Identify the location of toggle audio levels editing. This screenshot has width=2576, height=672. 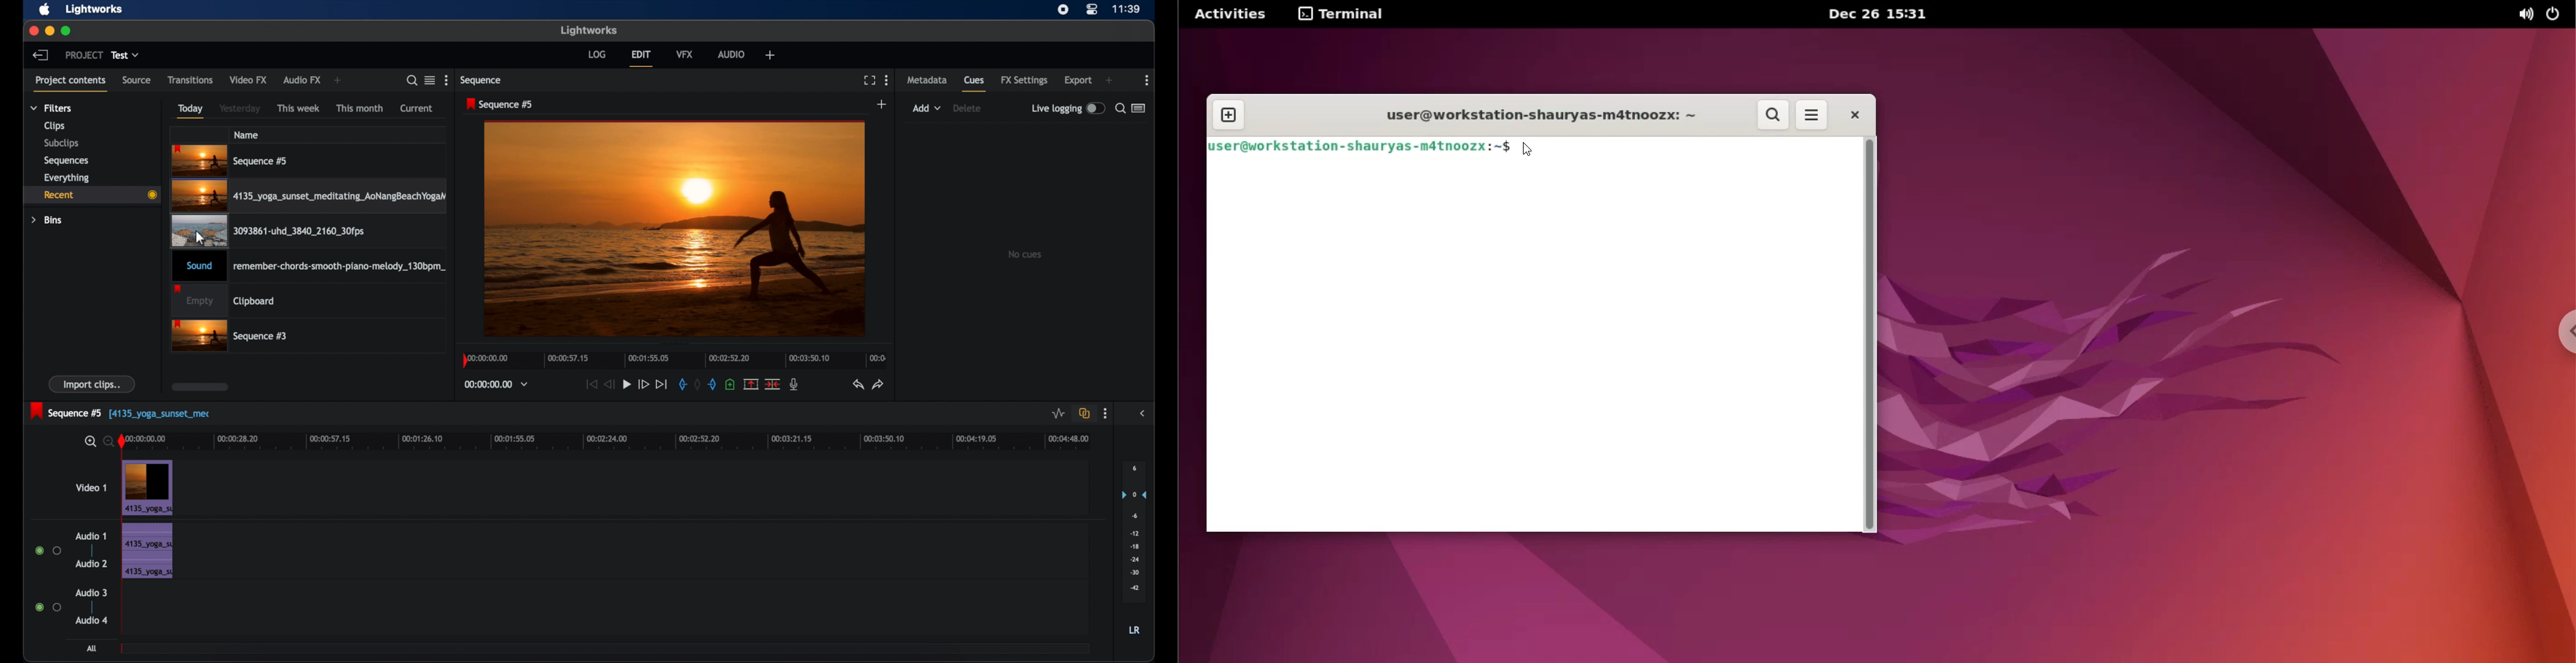
(1058, 414).